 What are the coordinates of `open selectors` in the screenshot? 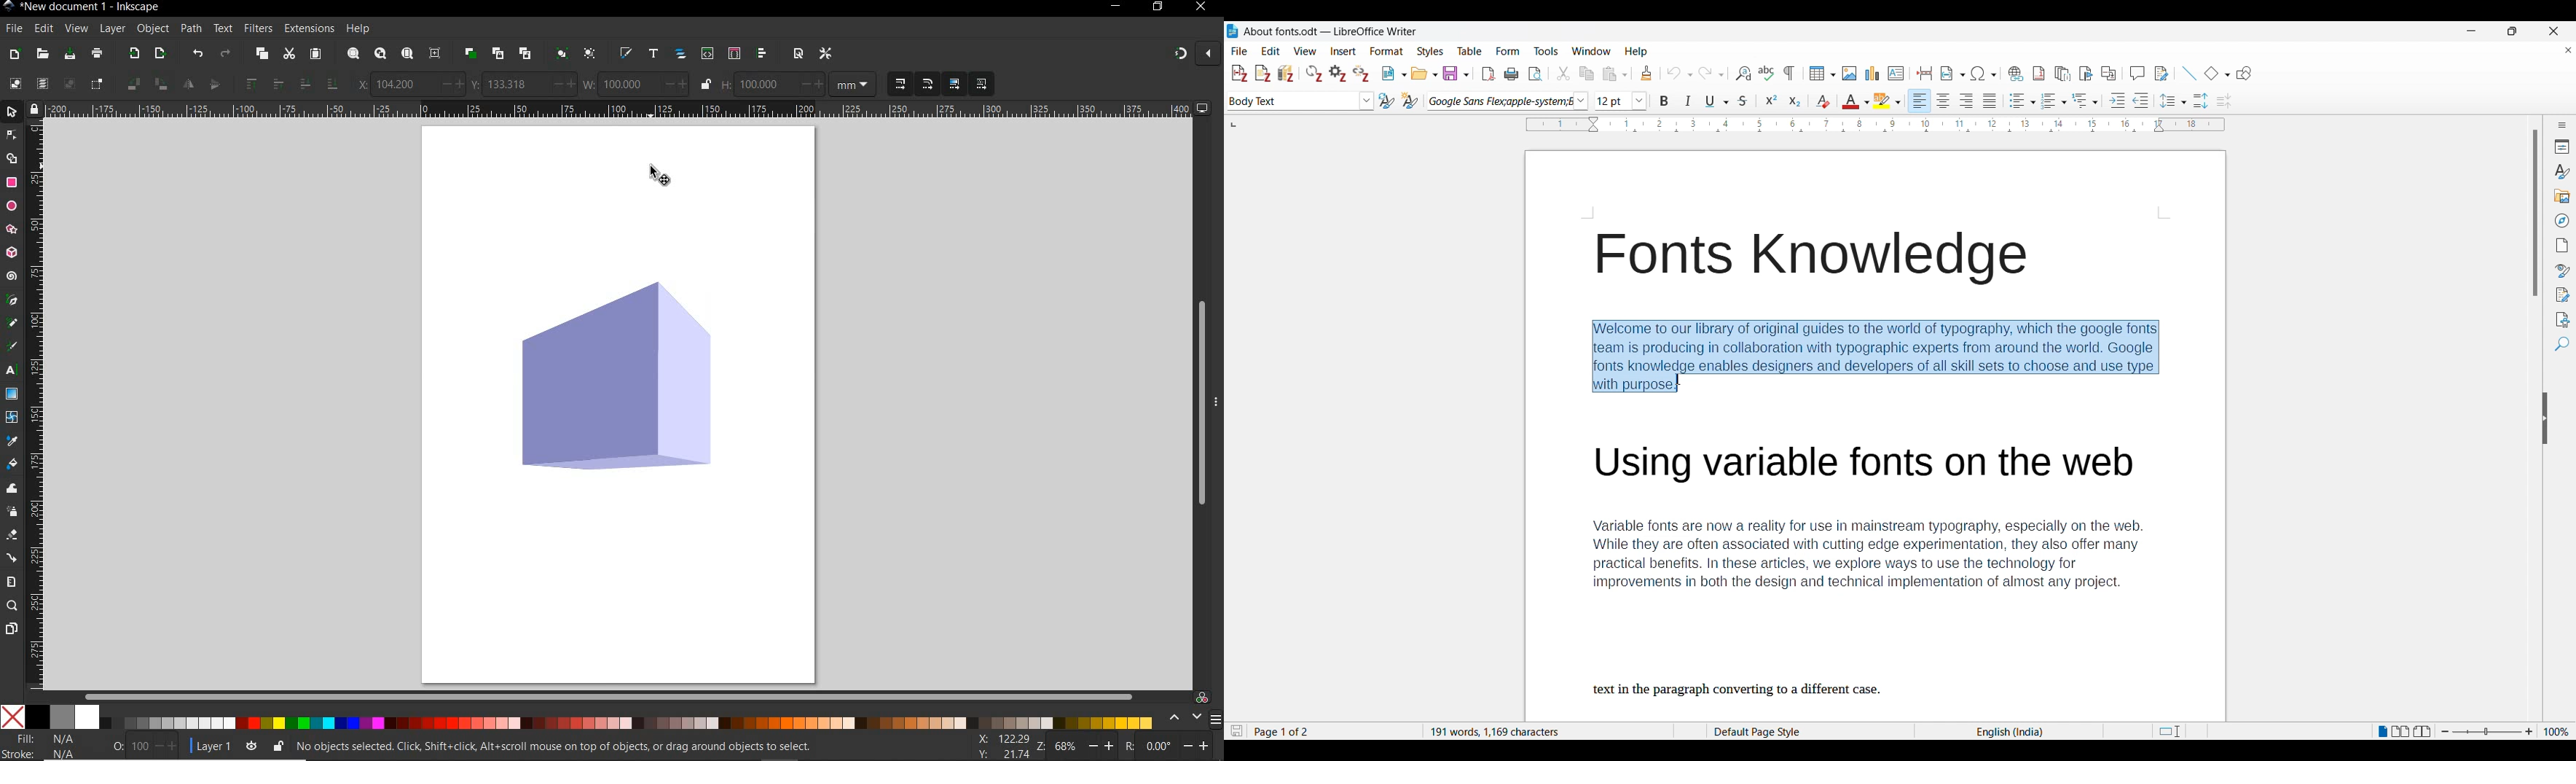 It's located at (734, 52).